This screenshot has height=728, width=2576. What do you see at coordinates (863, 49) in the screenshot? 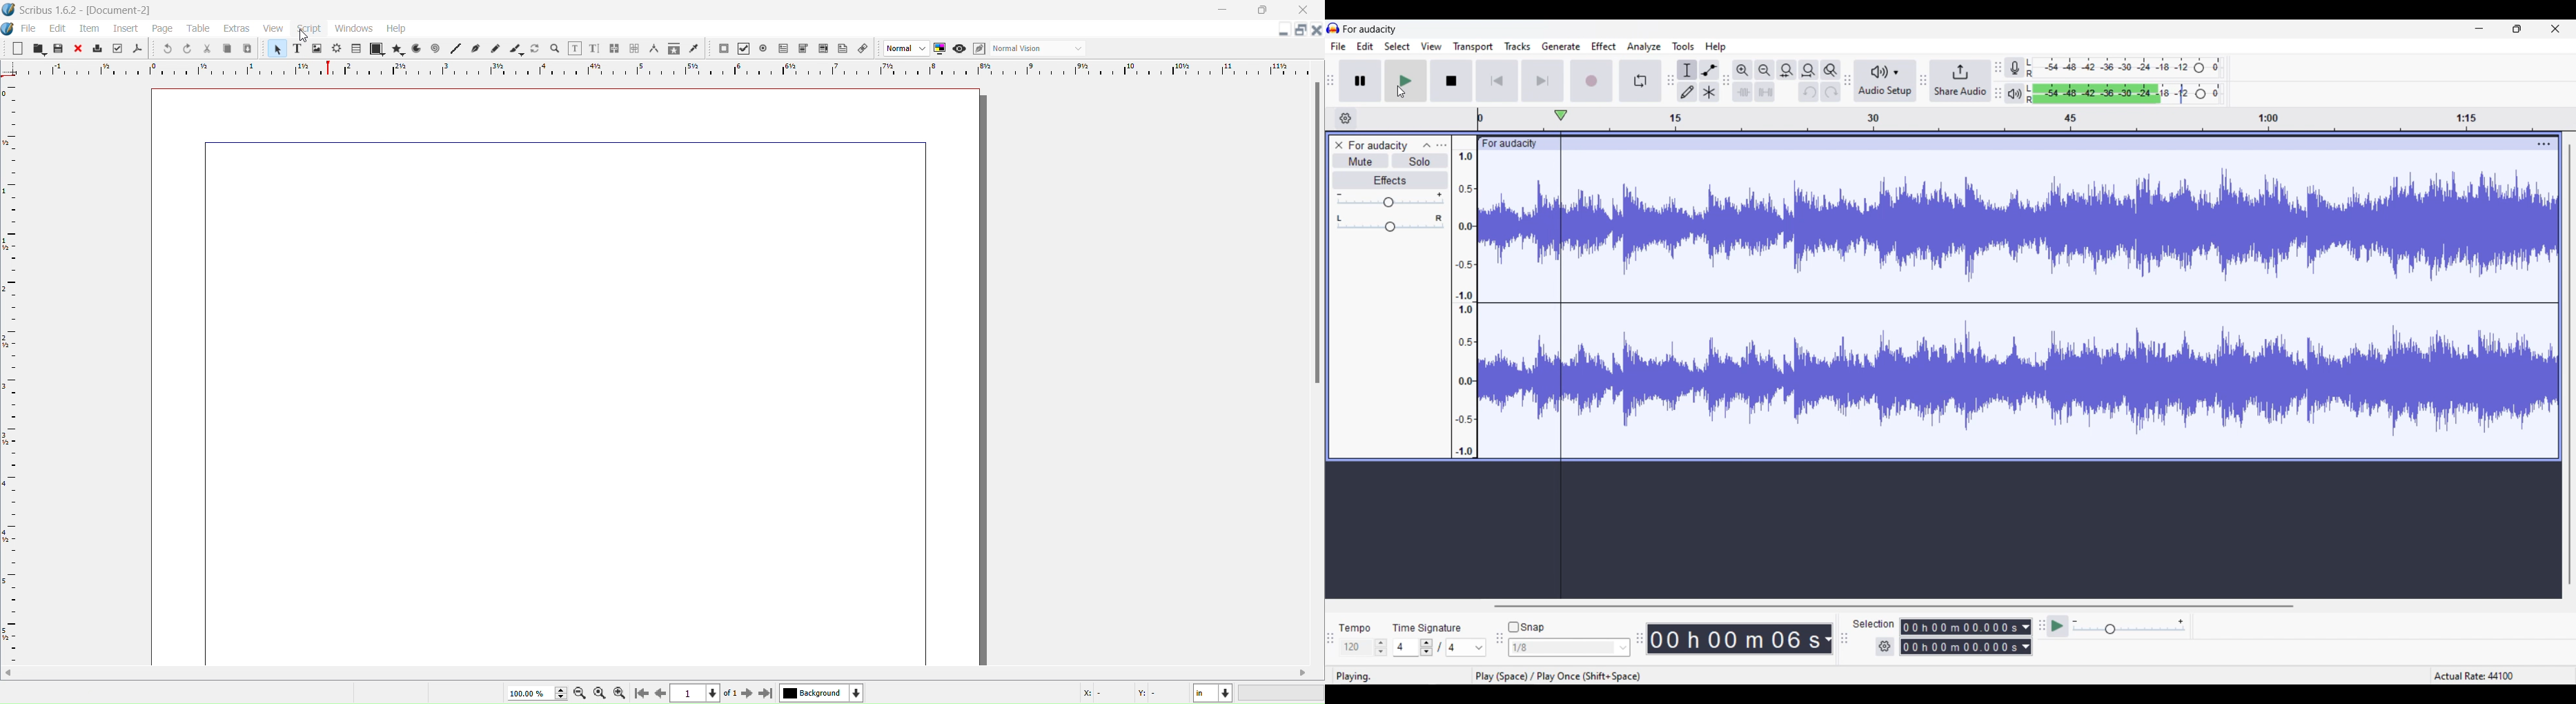
I see `Link Annotations` at bounding box center [863, 49].